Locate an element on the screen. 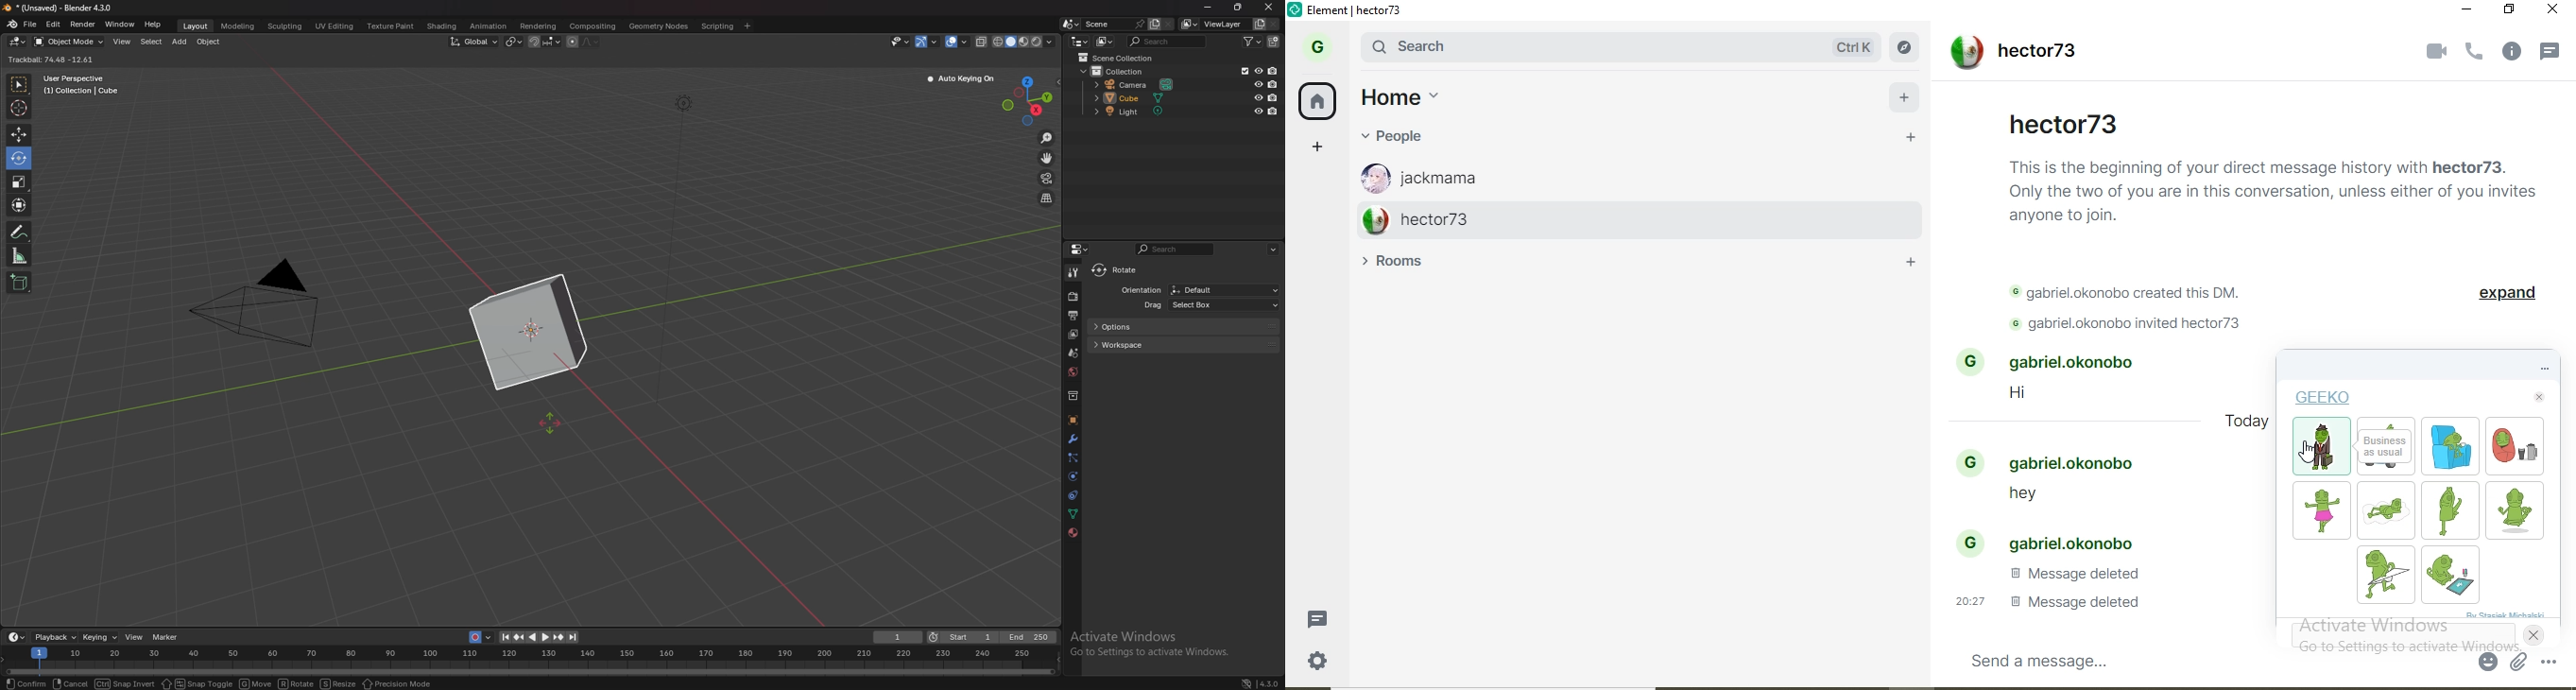 This screenshot has height=700, width=2576. gabriel.okonobo is located at coordinates (2052, 541).